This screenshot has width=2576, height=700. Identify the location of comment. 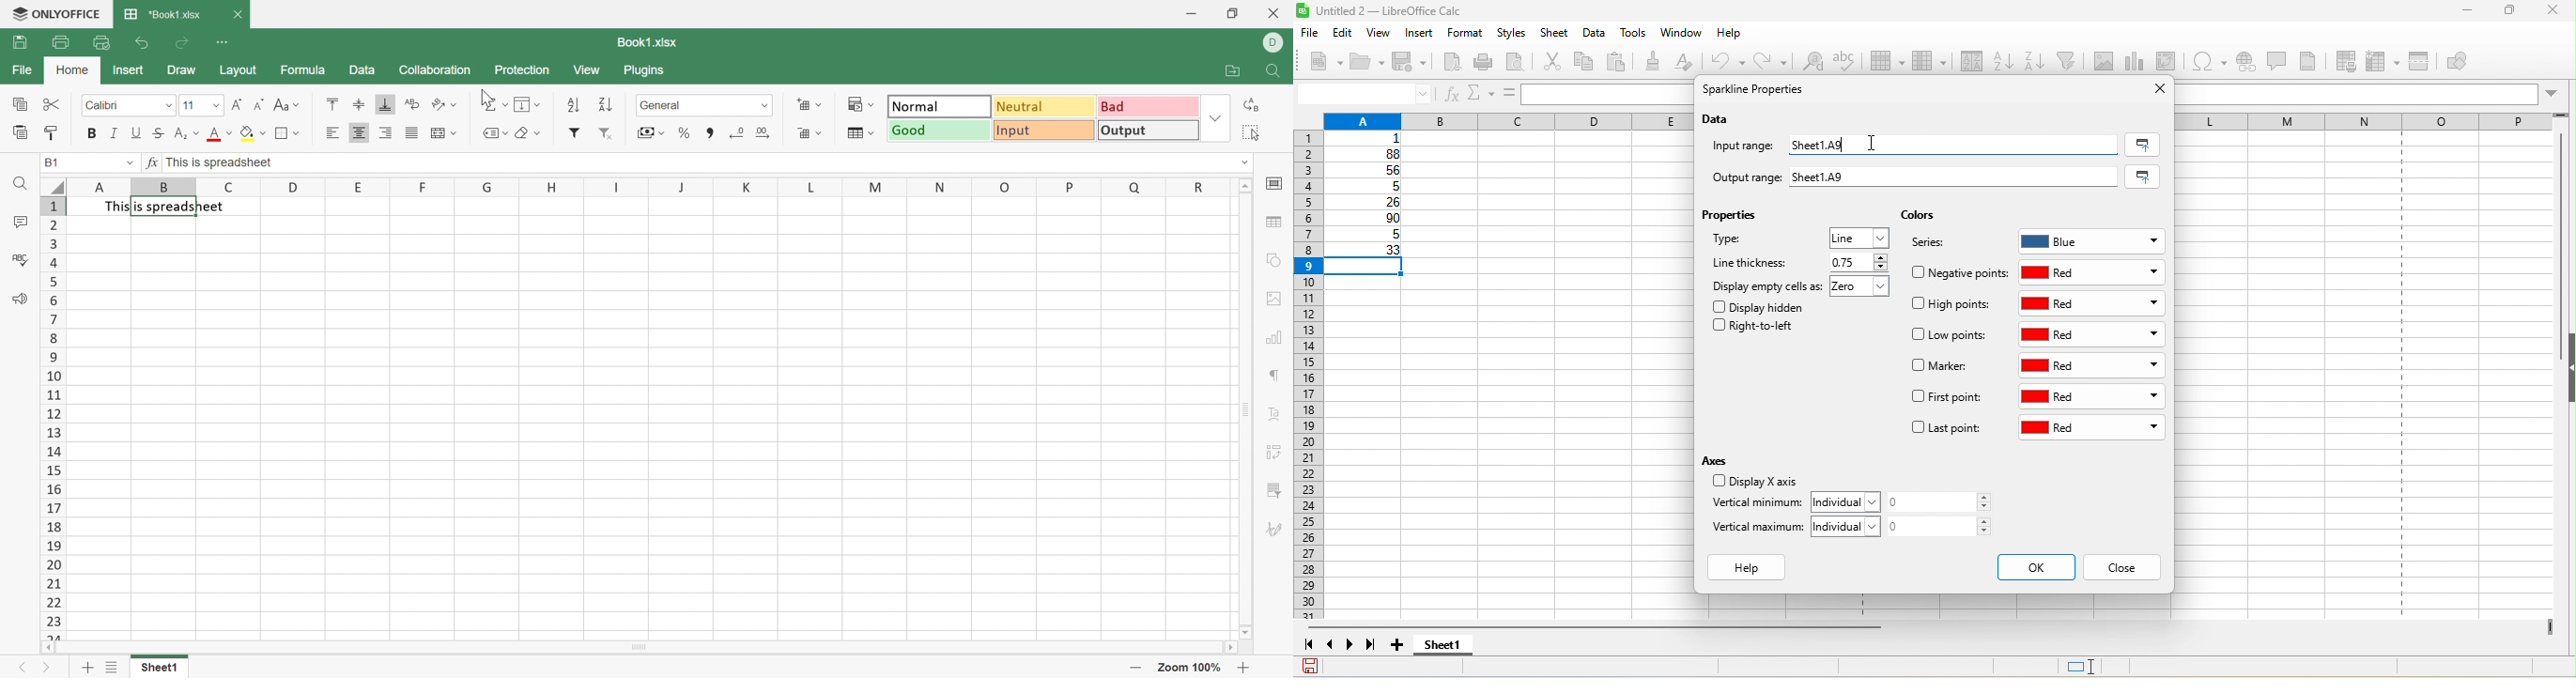
(2280, 61).